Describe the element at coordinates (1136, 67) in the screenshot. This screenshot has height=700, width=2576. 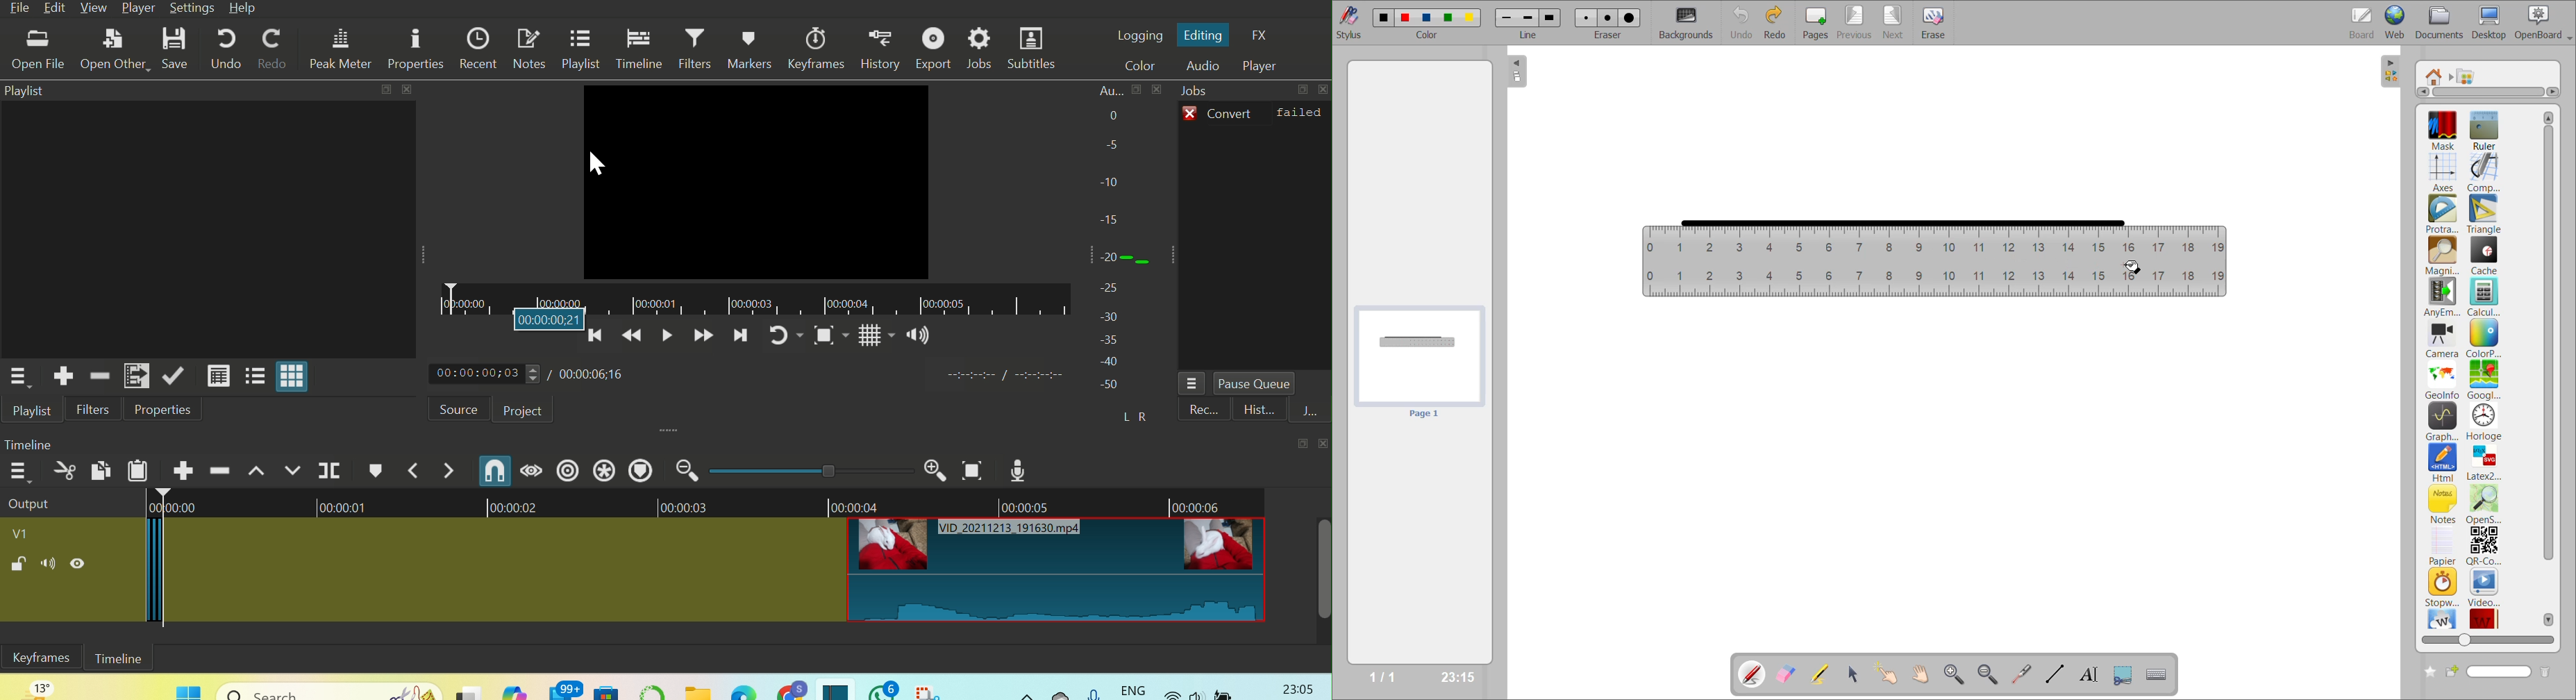
I see `Color` at that location.